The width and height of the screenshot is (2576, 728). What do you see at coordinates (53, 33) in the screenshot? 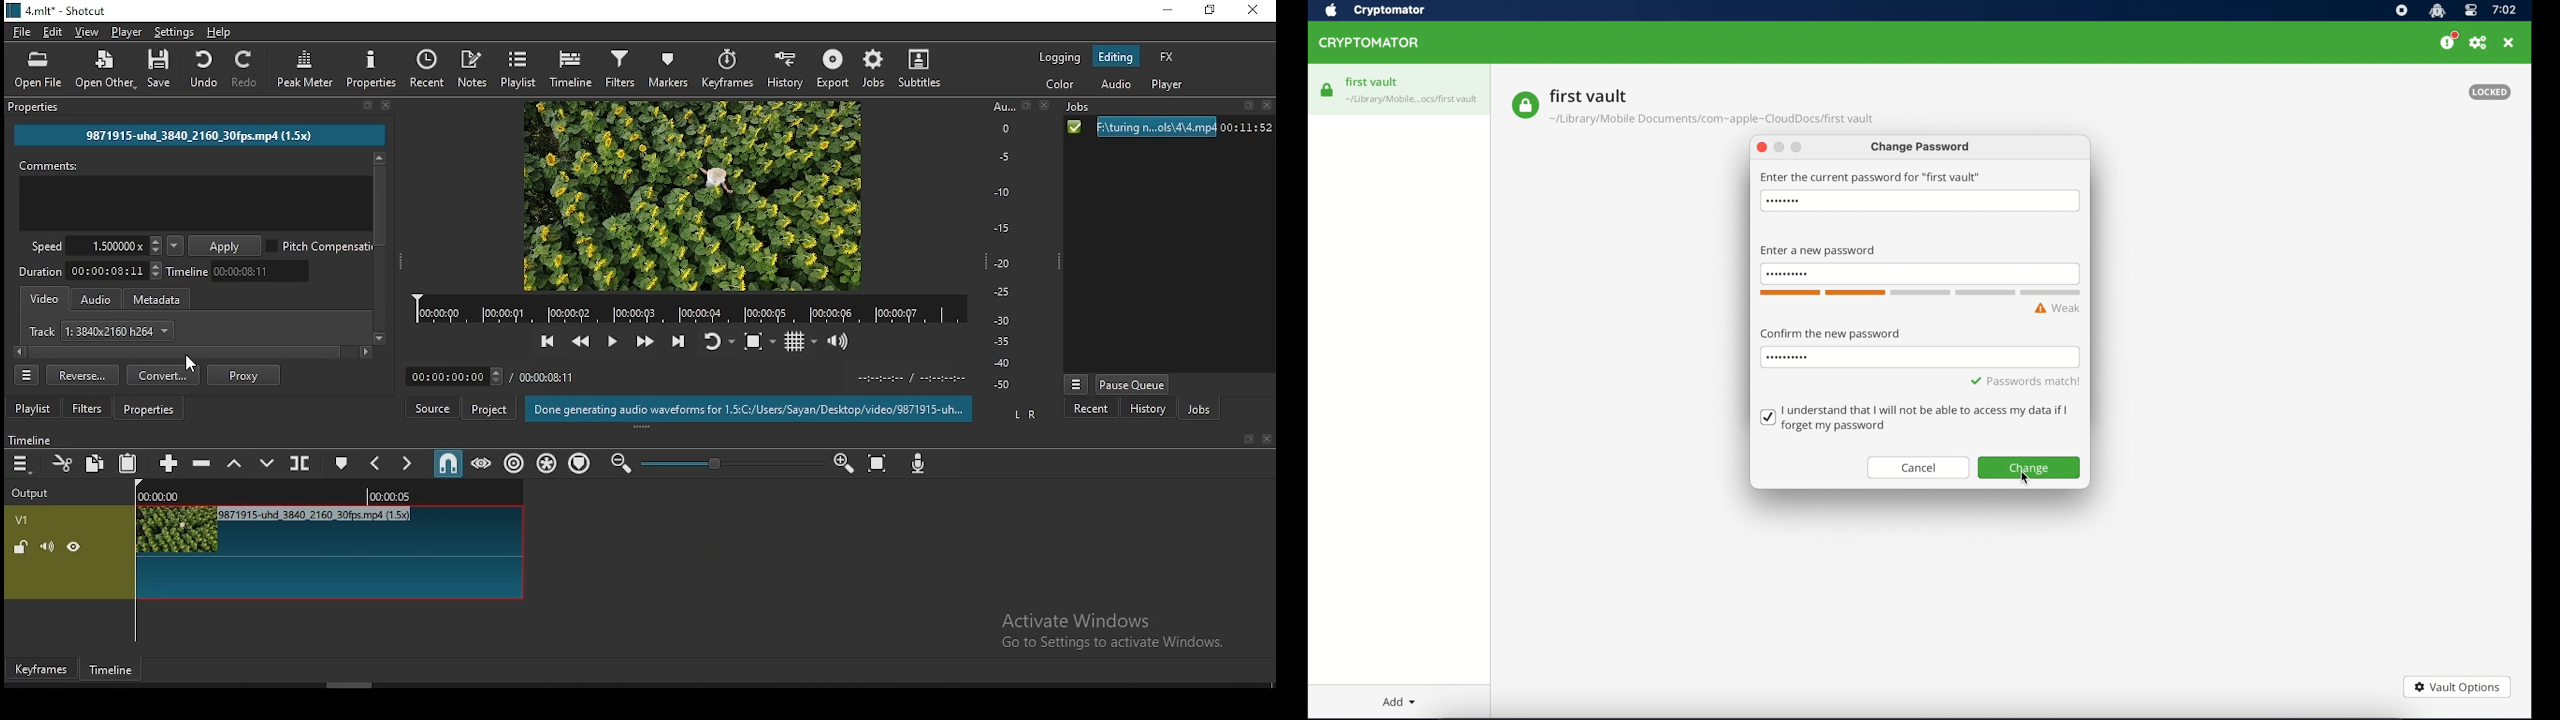
I see `edit` at bounding box center [53, 33].